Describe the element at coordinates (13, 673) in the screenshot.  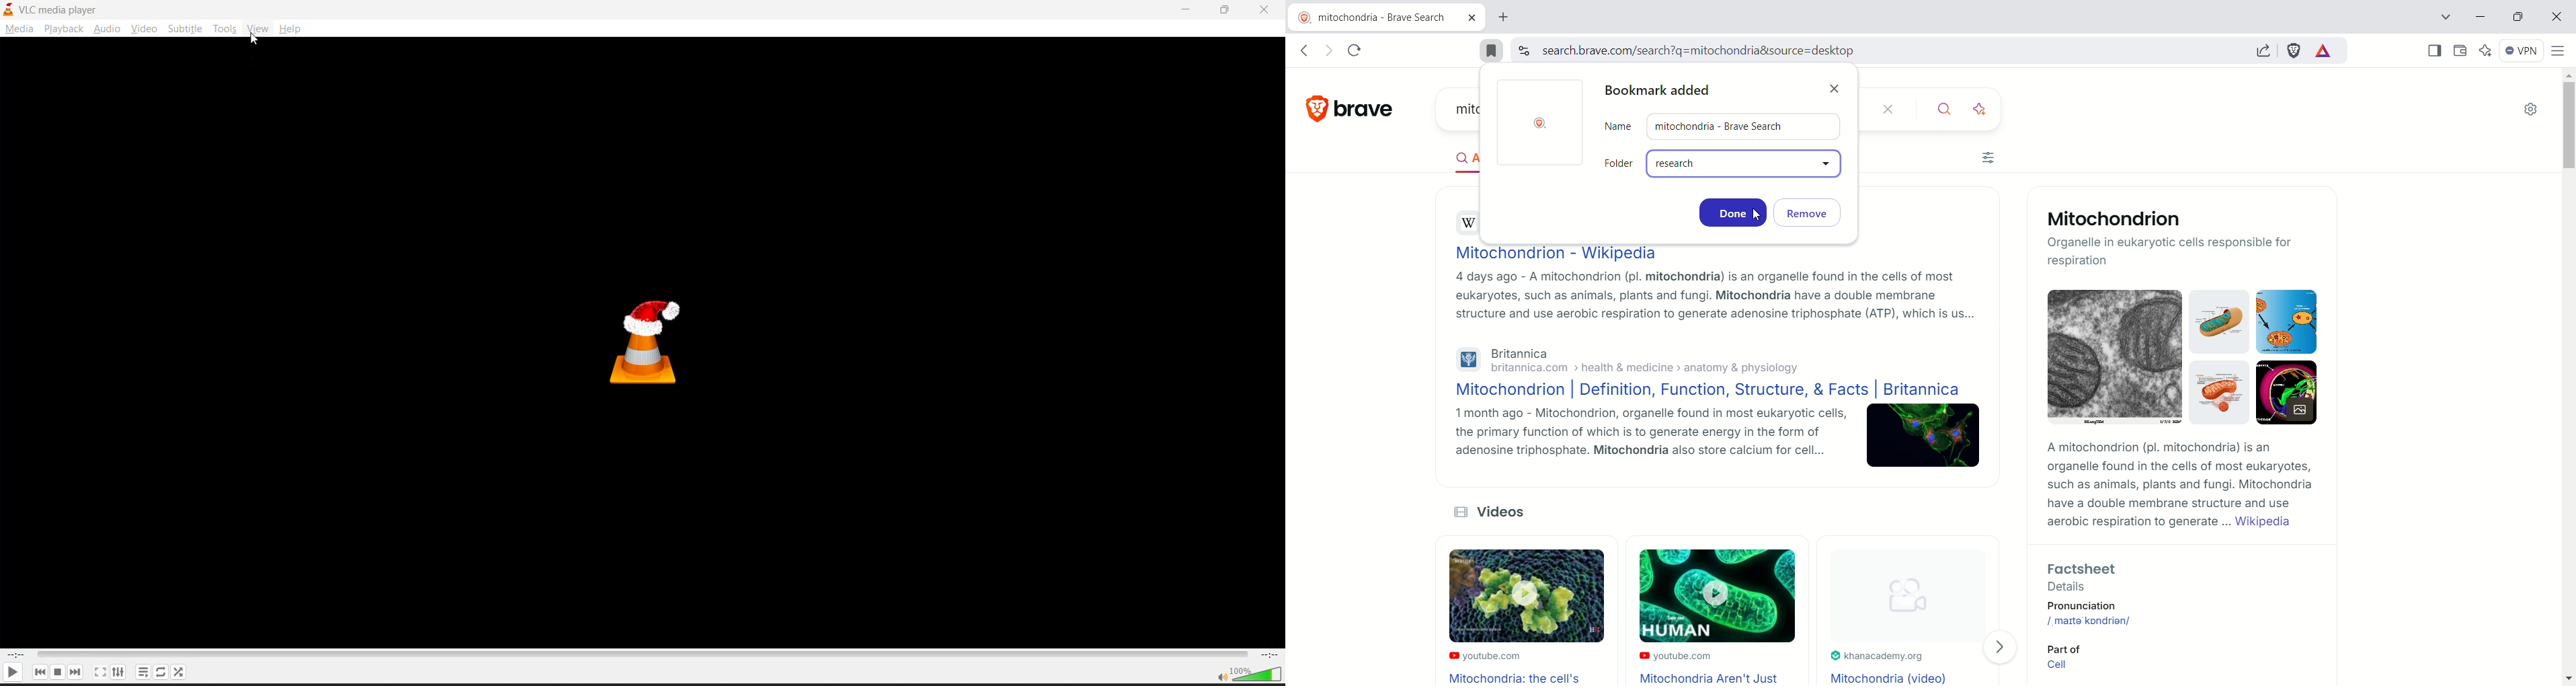
I see `play` at that location.